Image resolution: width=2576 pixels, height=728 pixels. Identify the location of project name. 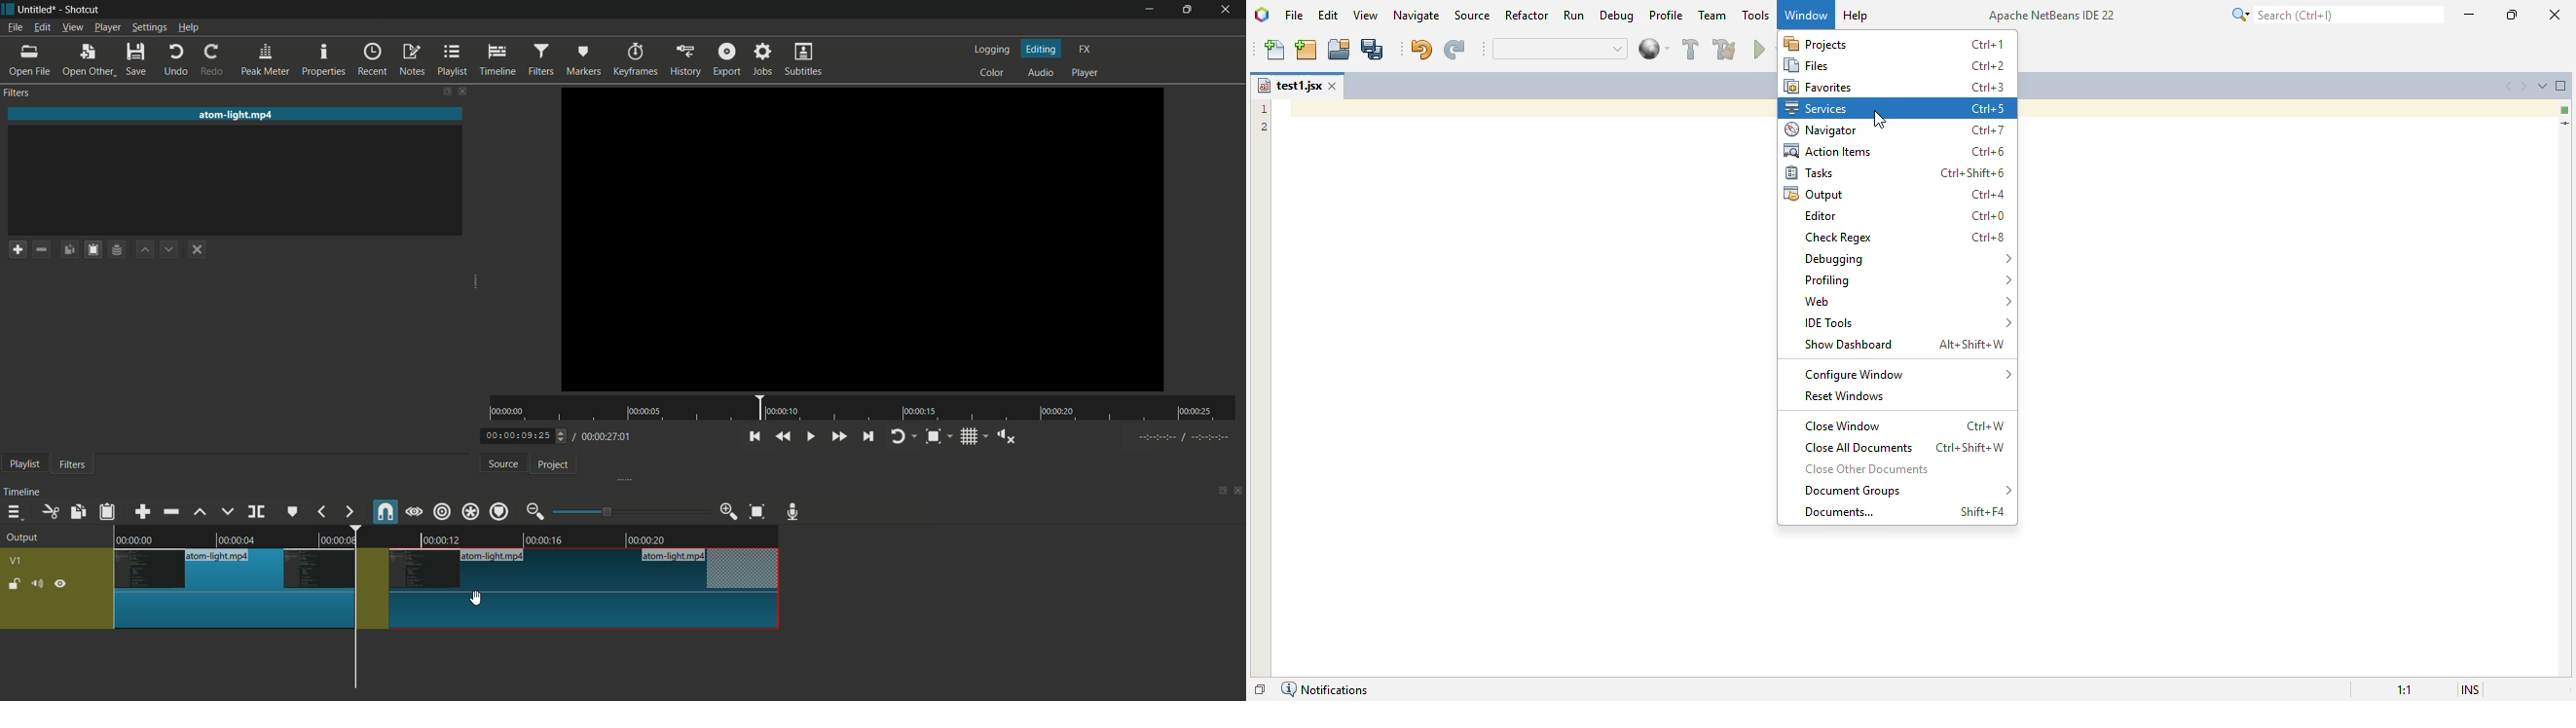
(40, 10).